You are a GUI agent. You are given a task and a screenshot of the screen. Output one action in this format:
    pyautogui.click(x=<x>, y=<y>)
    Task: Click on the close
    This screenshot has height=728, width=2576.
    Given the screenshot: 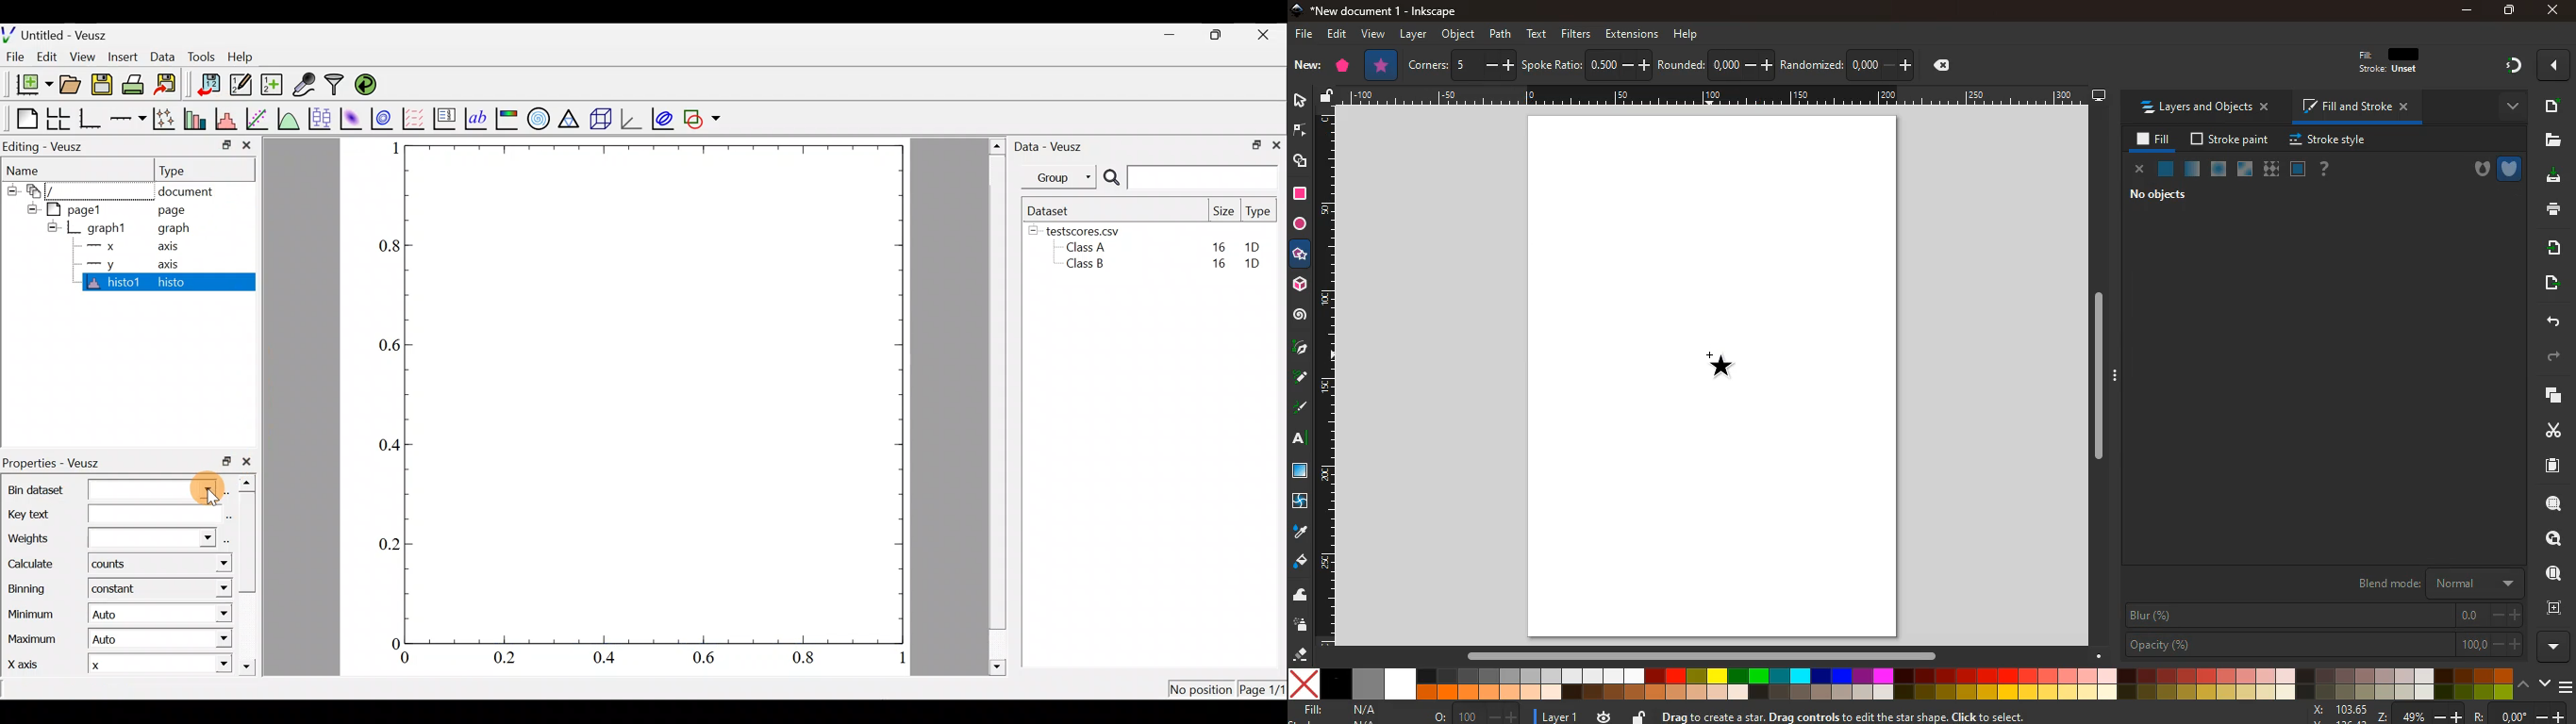 What is the action you would take?
    pyautogui.click(x=2139, y=170)
    